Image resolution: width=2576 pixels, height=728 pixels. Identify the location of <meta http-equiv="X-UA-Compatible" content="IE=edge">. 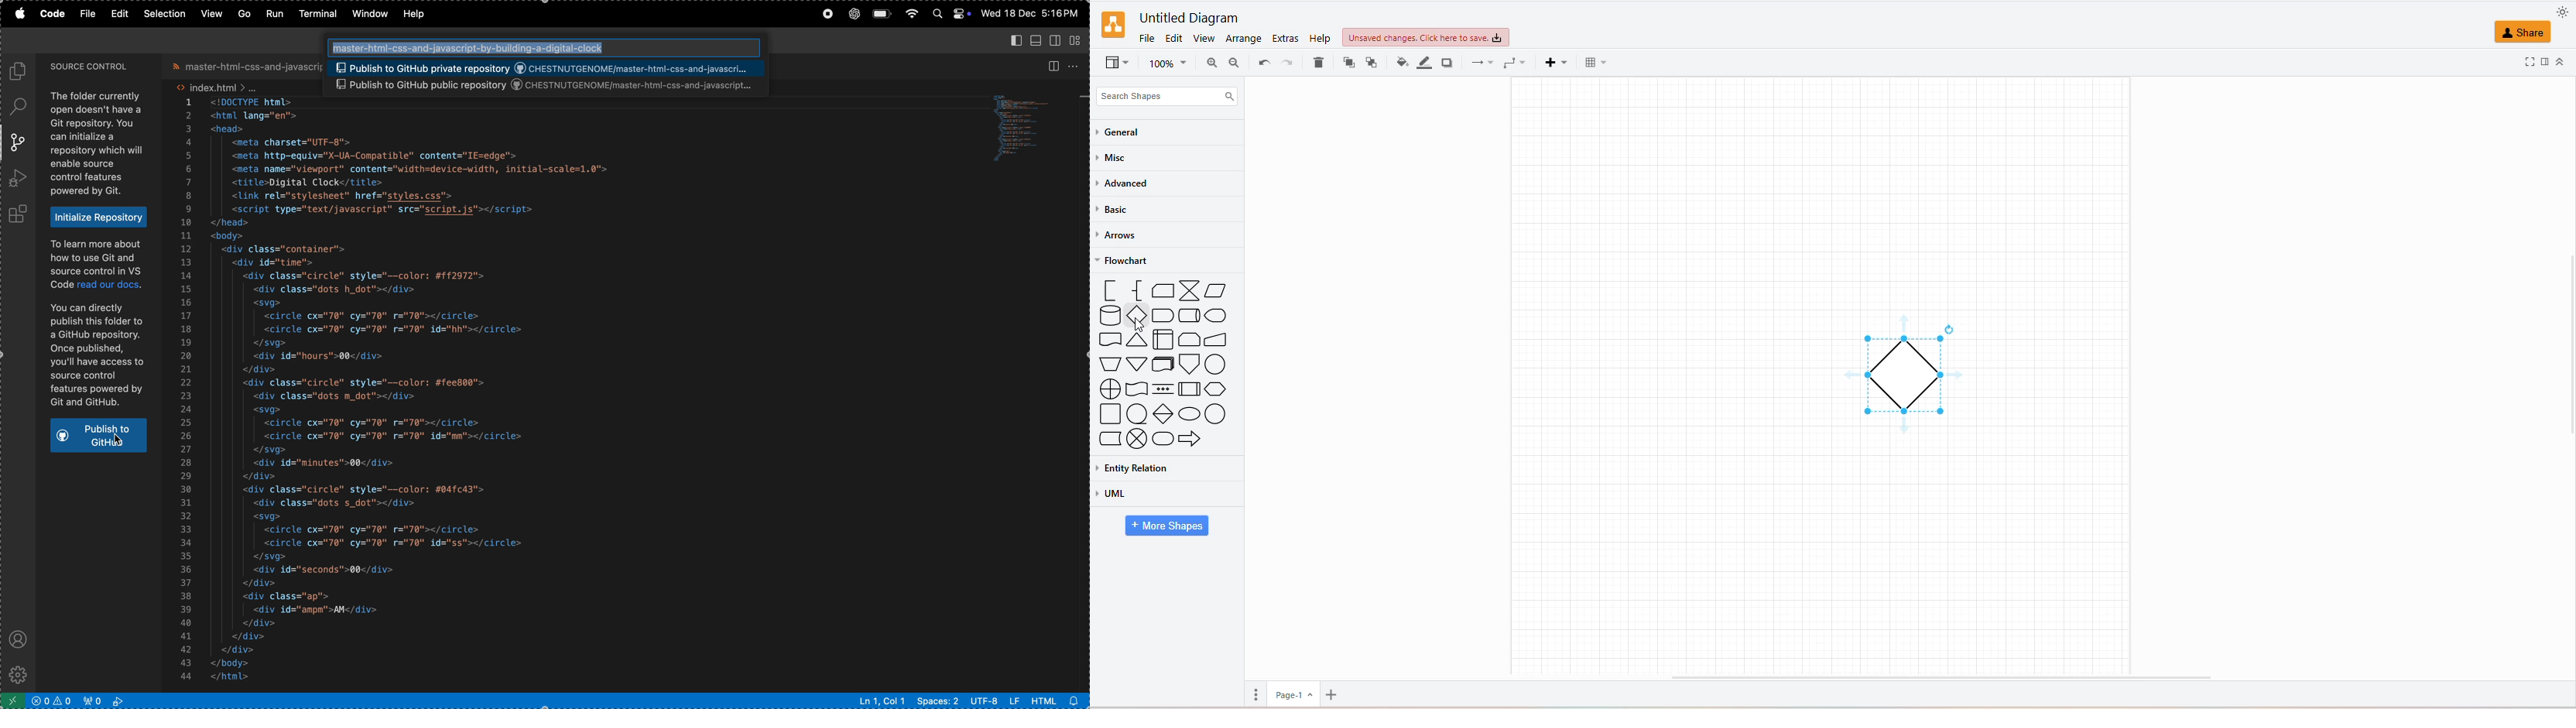
(379, 156).